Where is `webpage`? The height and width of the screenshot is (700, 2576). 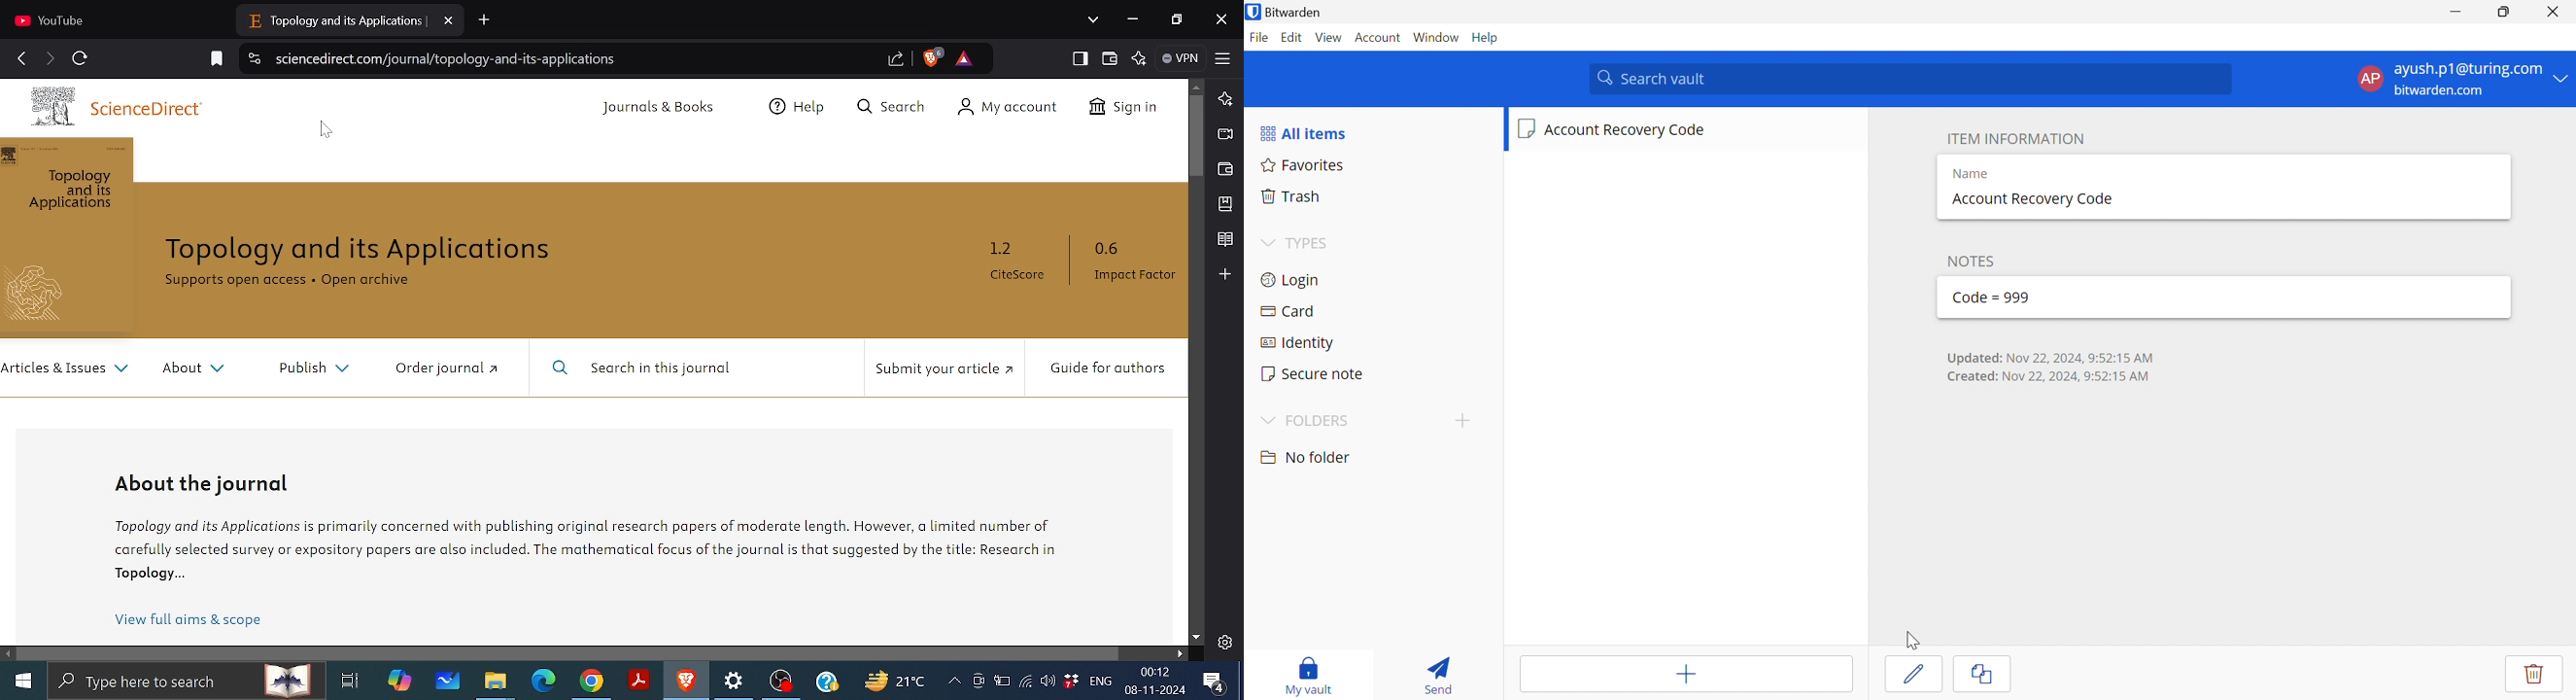 webpage is located at coordinates (594, 362).